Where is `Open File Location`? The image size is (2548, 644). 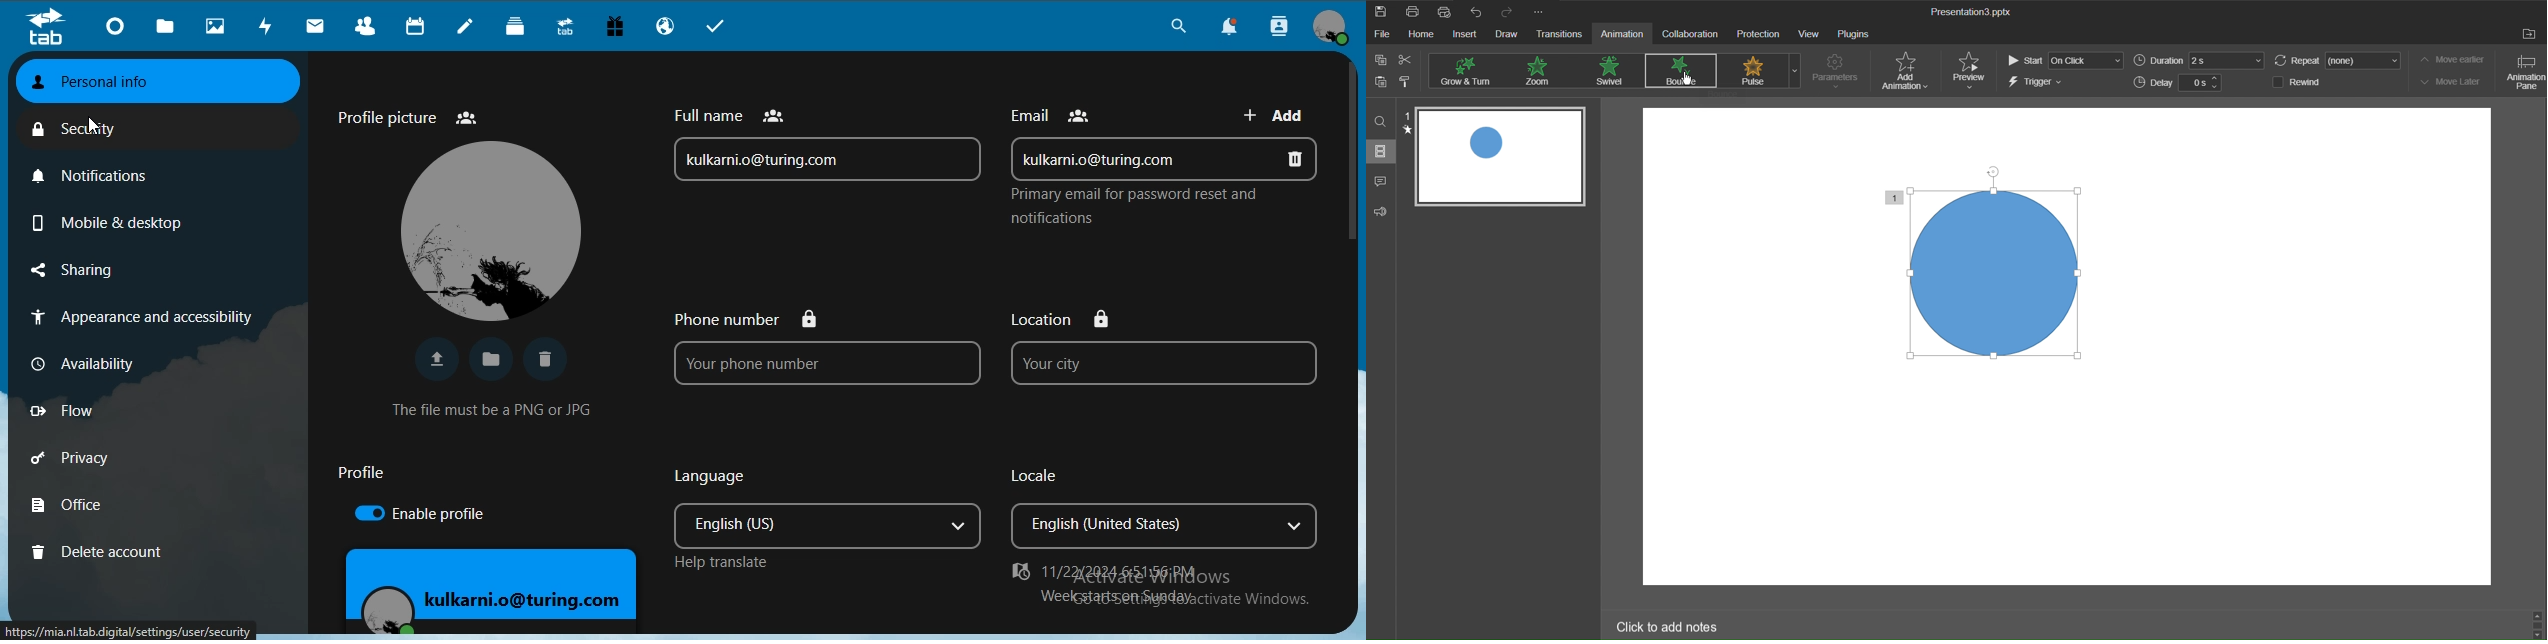
Open File Location is located at coordinates (2530, 35).